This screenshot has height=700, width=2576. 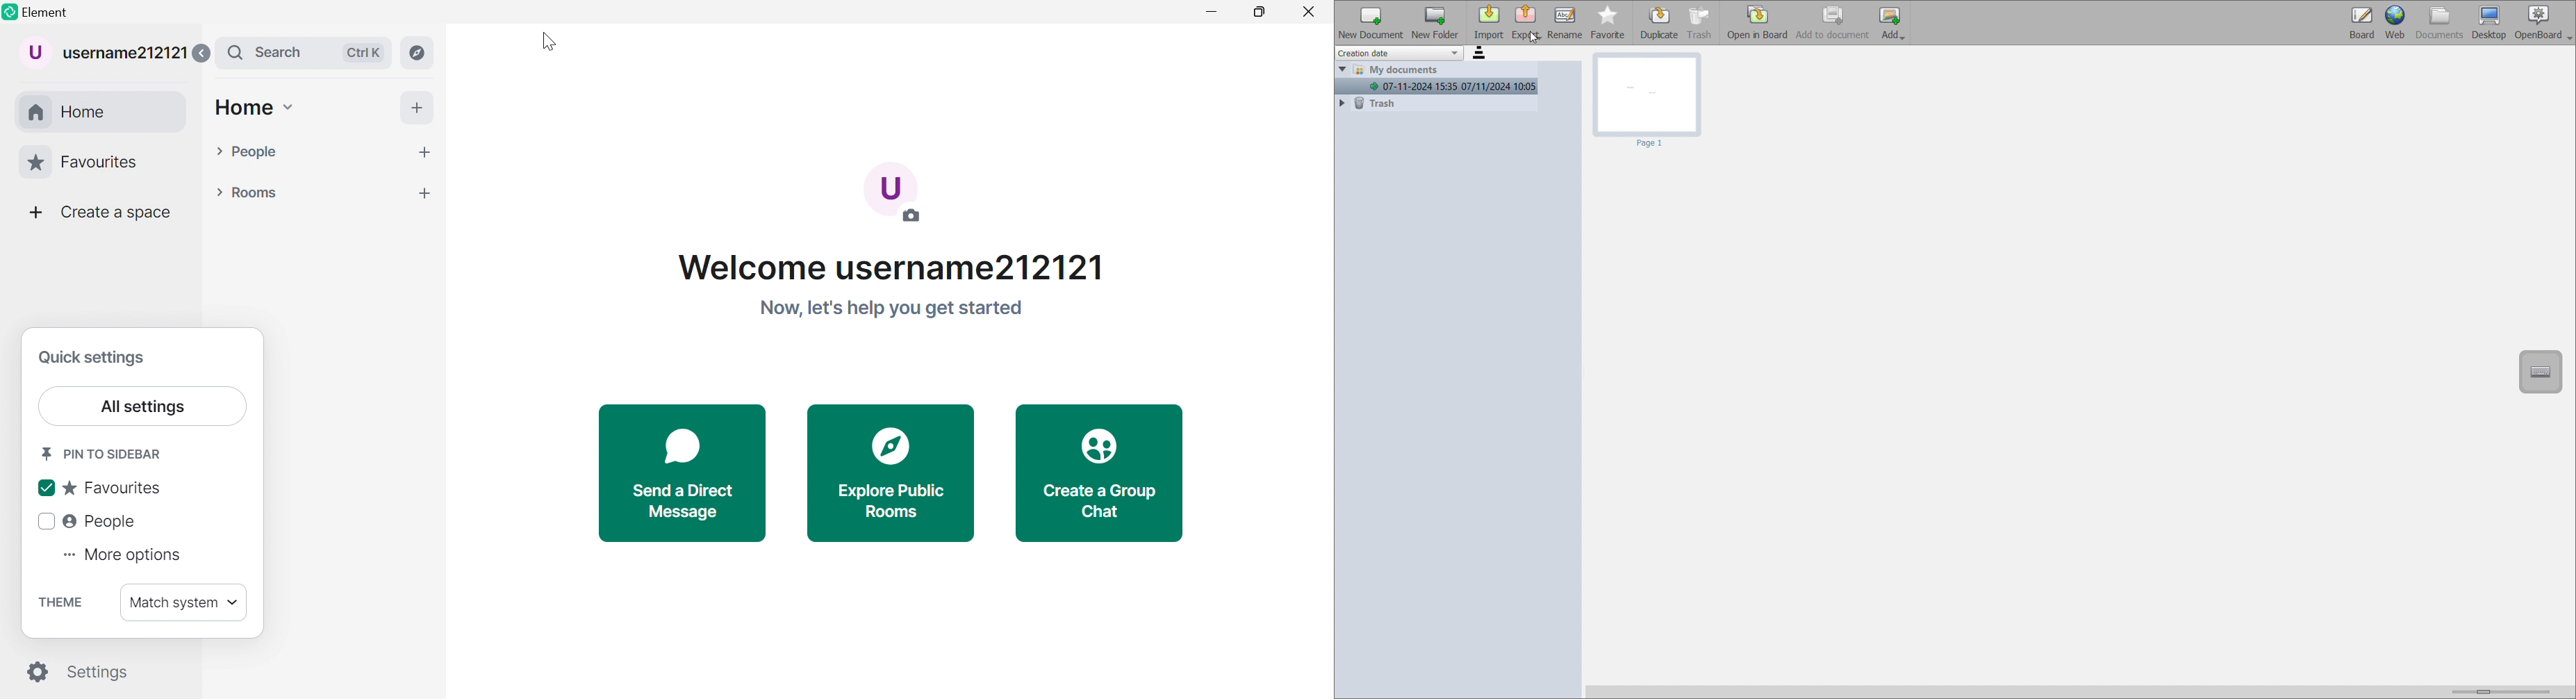 I want to click on Expand, so click(x=200, y=54).